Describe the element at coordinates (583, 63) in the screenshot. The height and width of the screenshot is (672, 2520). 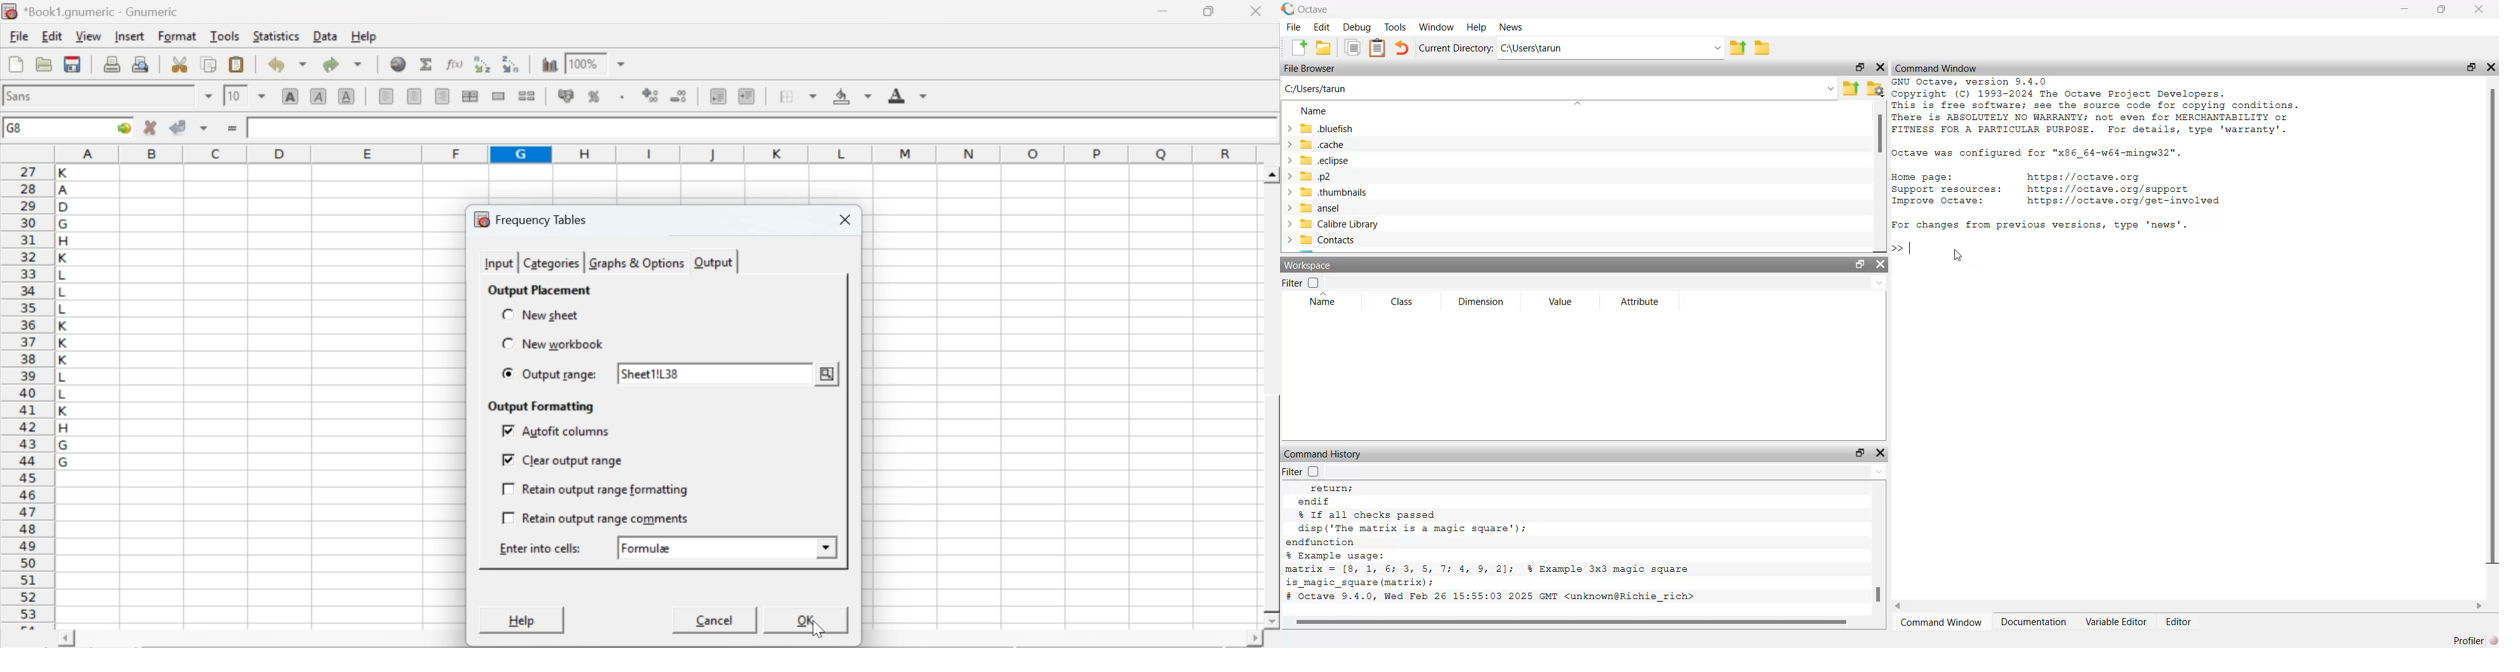
I see `100%` at that location.